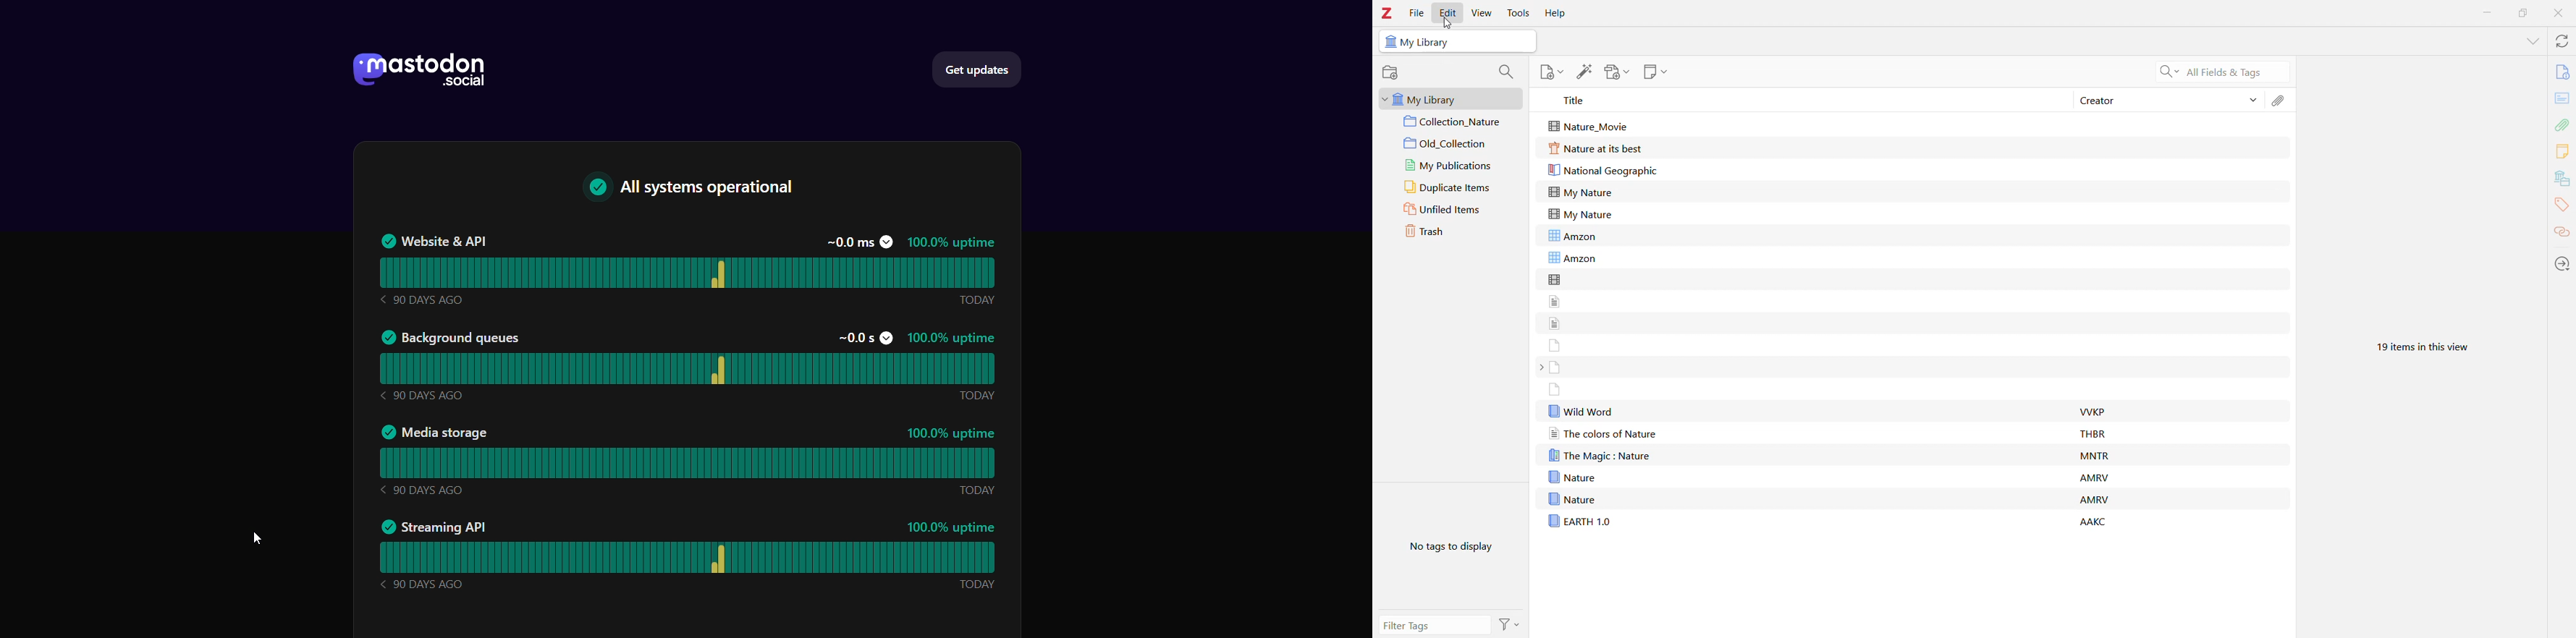  Describe the element at coordinates (1616, 72) in the screenshot. I see `Add Attachment` at that location.